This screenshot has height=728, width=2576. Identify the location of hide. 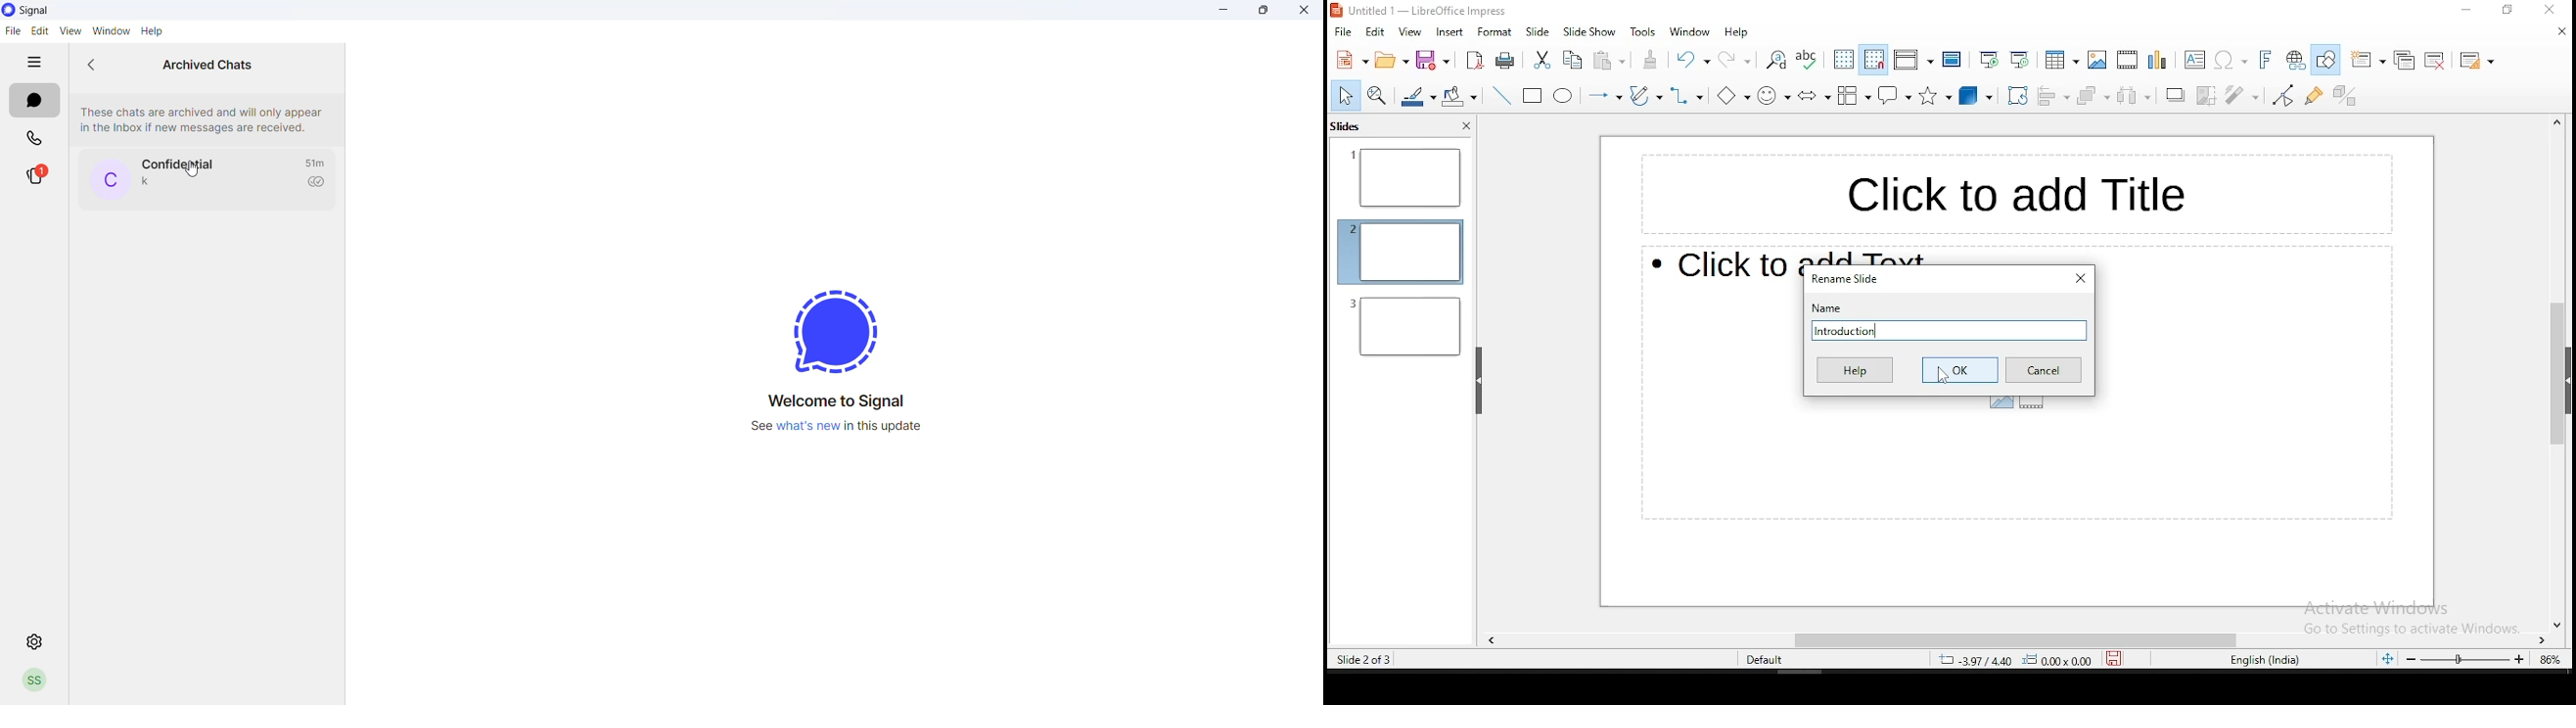
(32, 63).